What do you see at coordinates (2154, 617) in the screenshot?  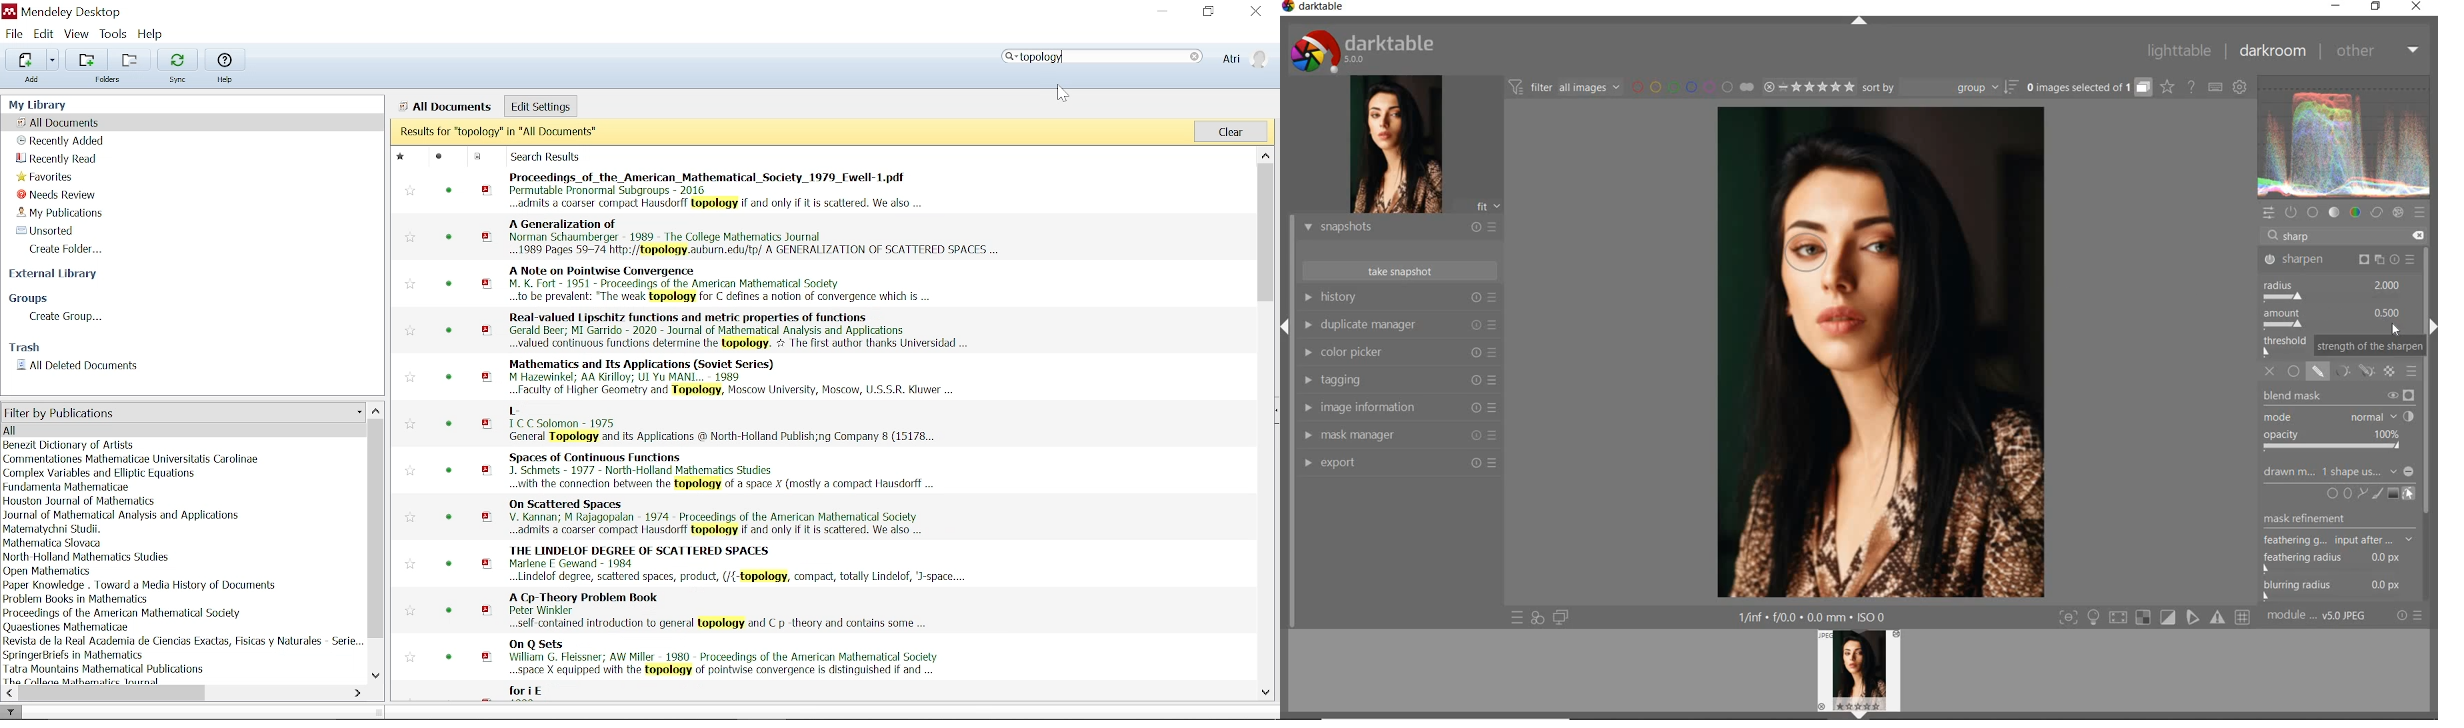 I see `Toggle modes` at bounding box center [2154, 617].